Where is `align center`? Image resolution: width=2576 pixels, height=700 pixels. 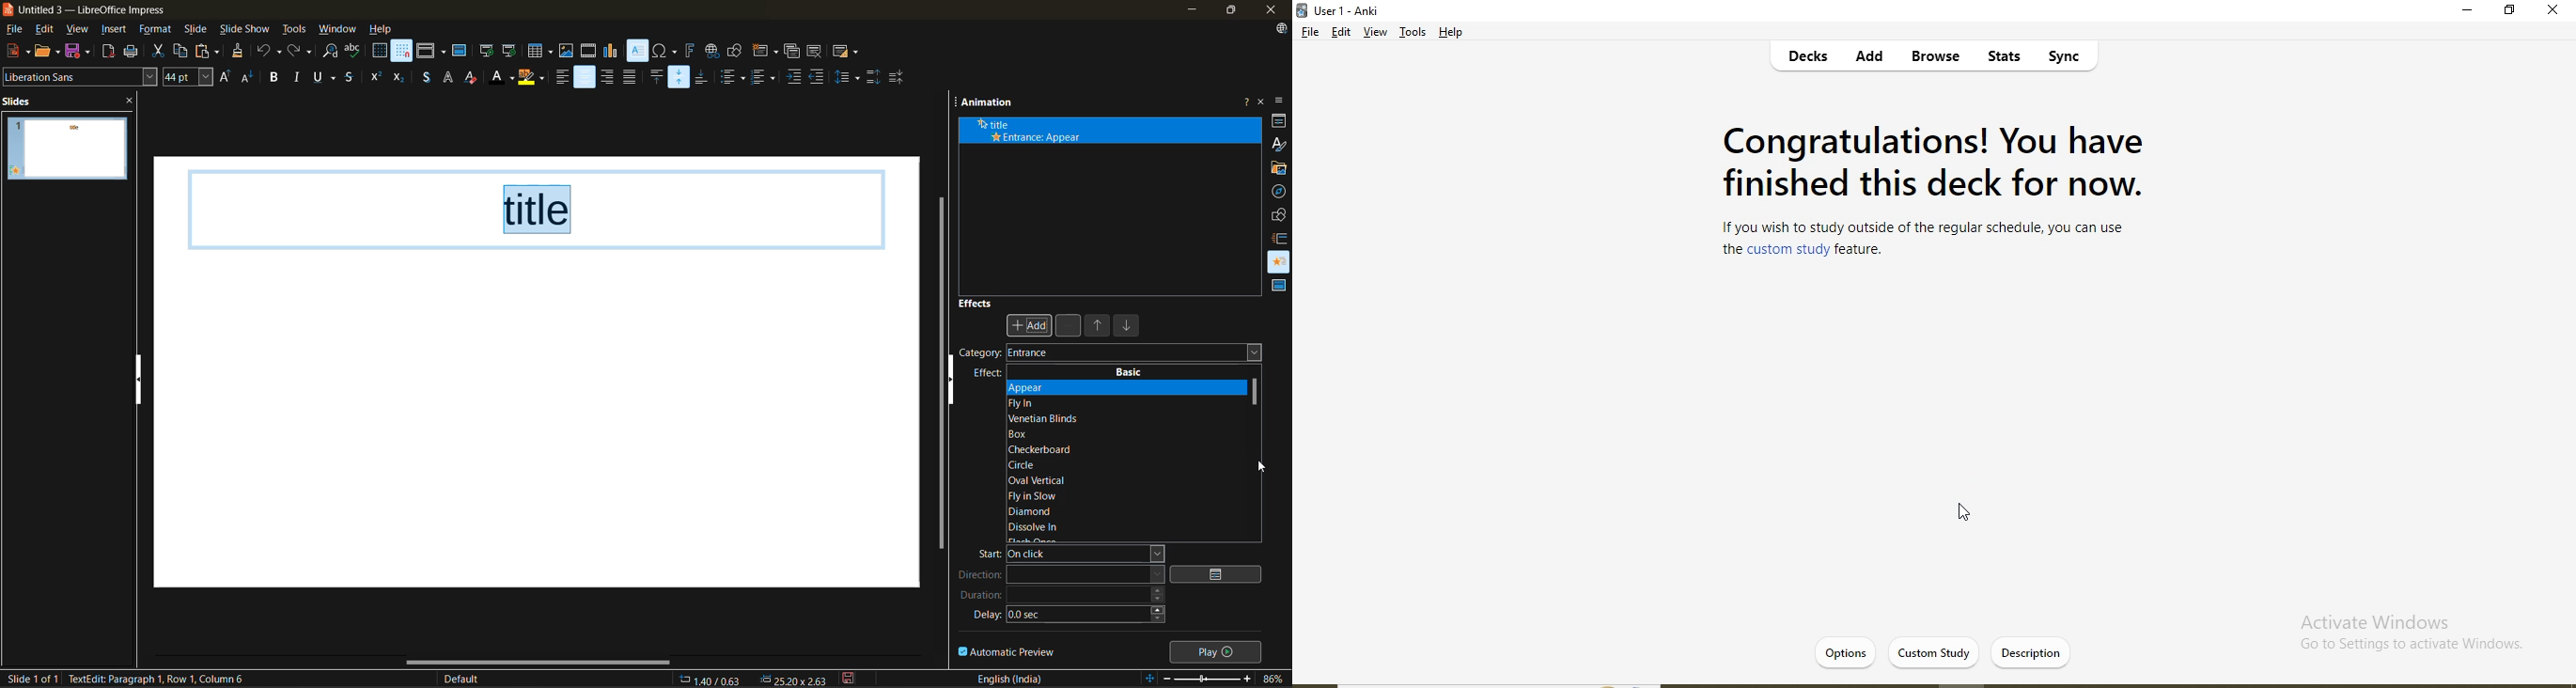
align center is located at coordinates (585, 77).